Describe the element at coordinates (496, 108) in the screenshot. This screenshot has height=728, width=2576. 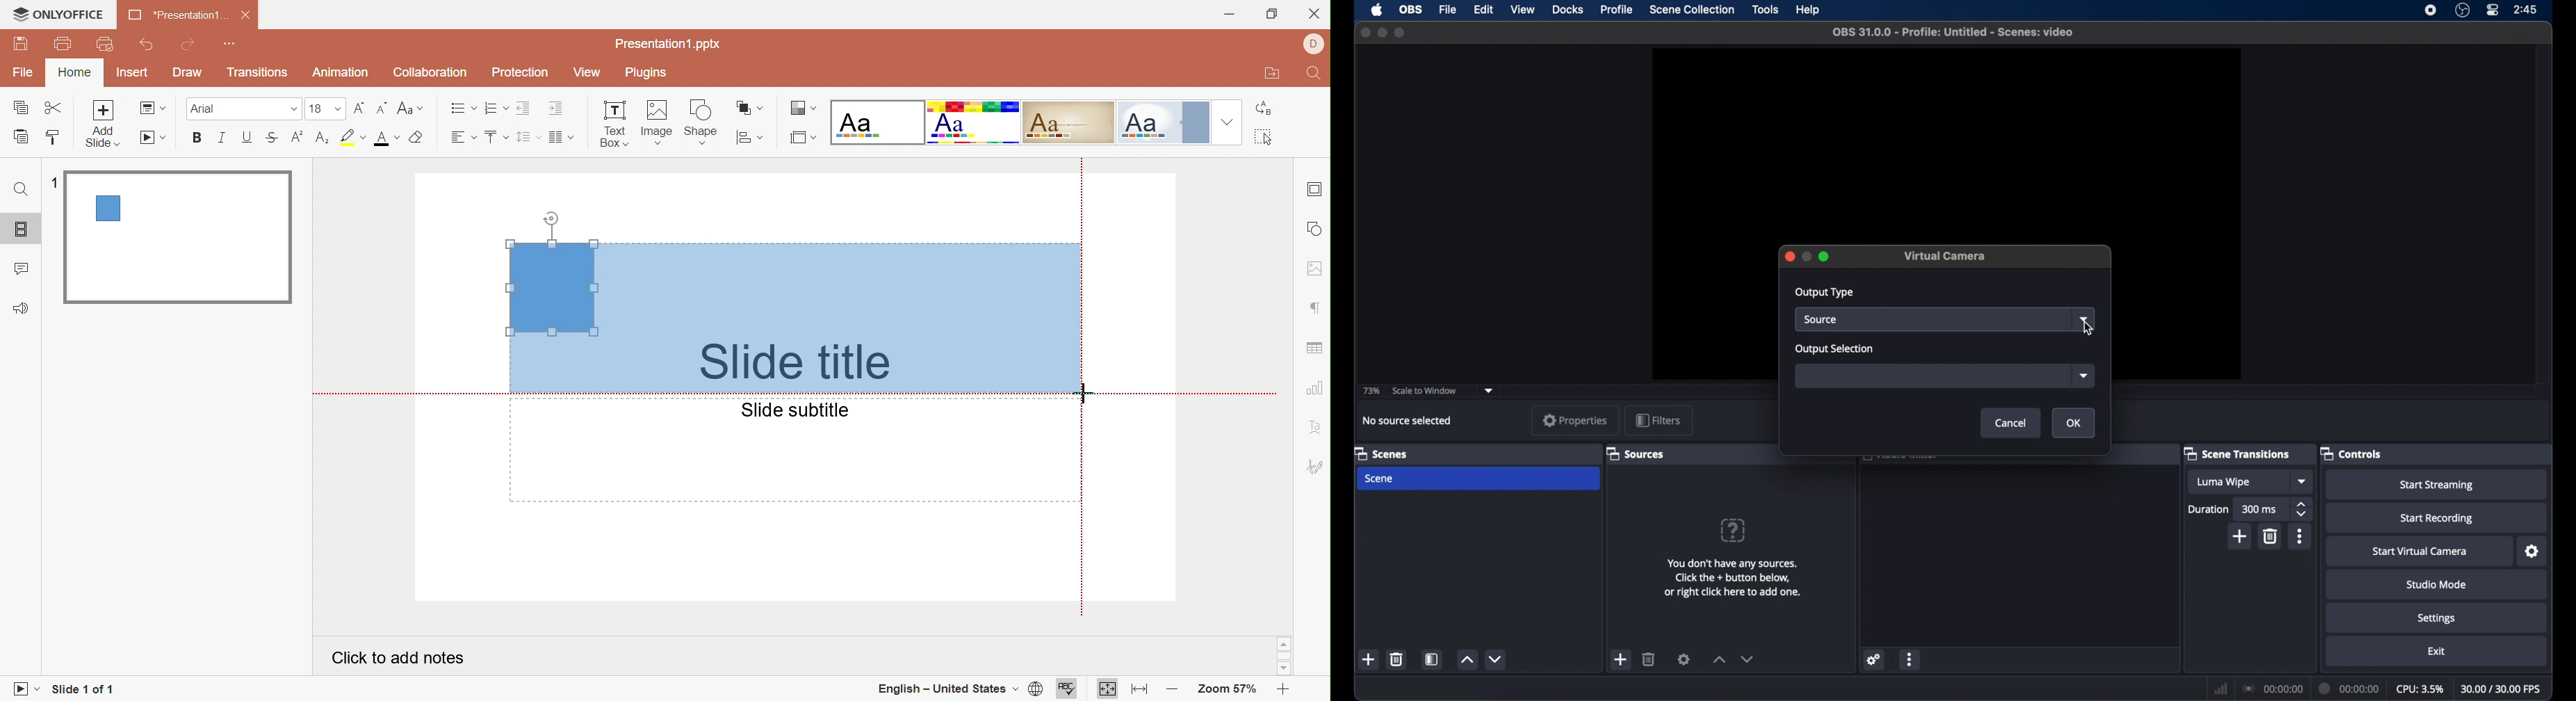
I see `Numbering` at that location.